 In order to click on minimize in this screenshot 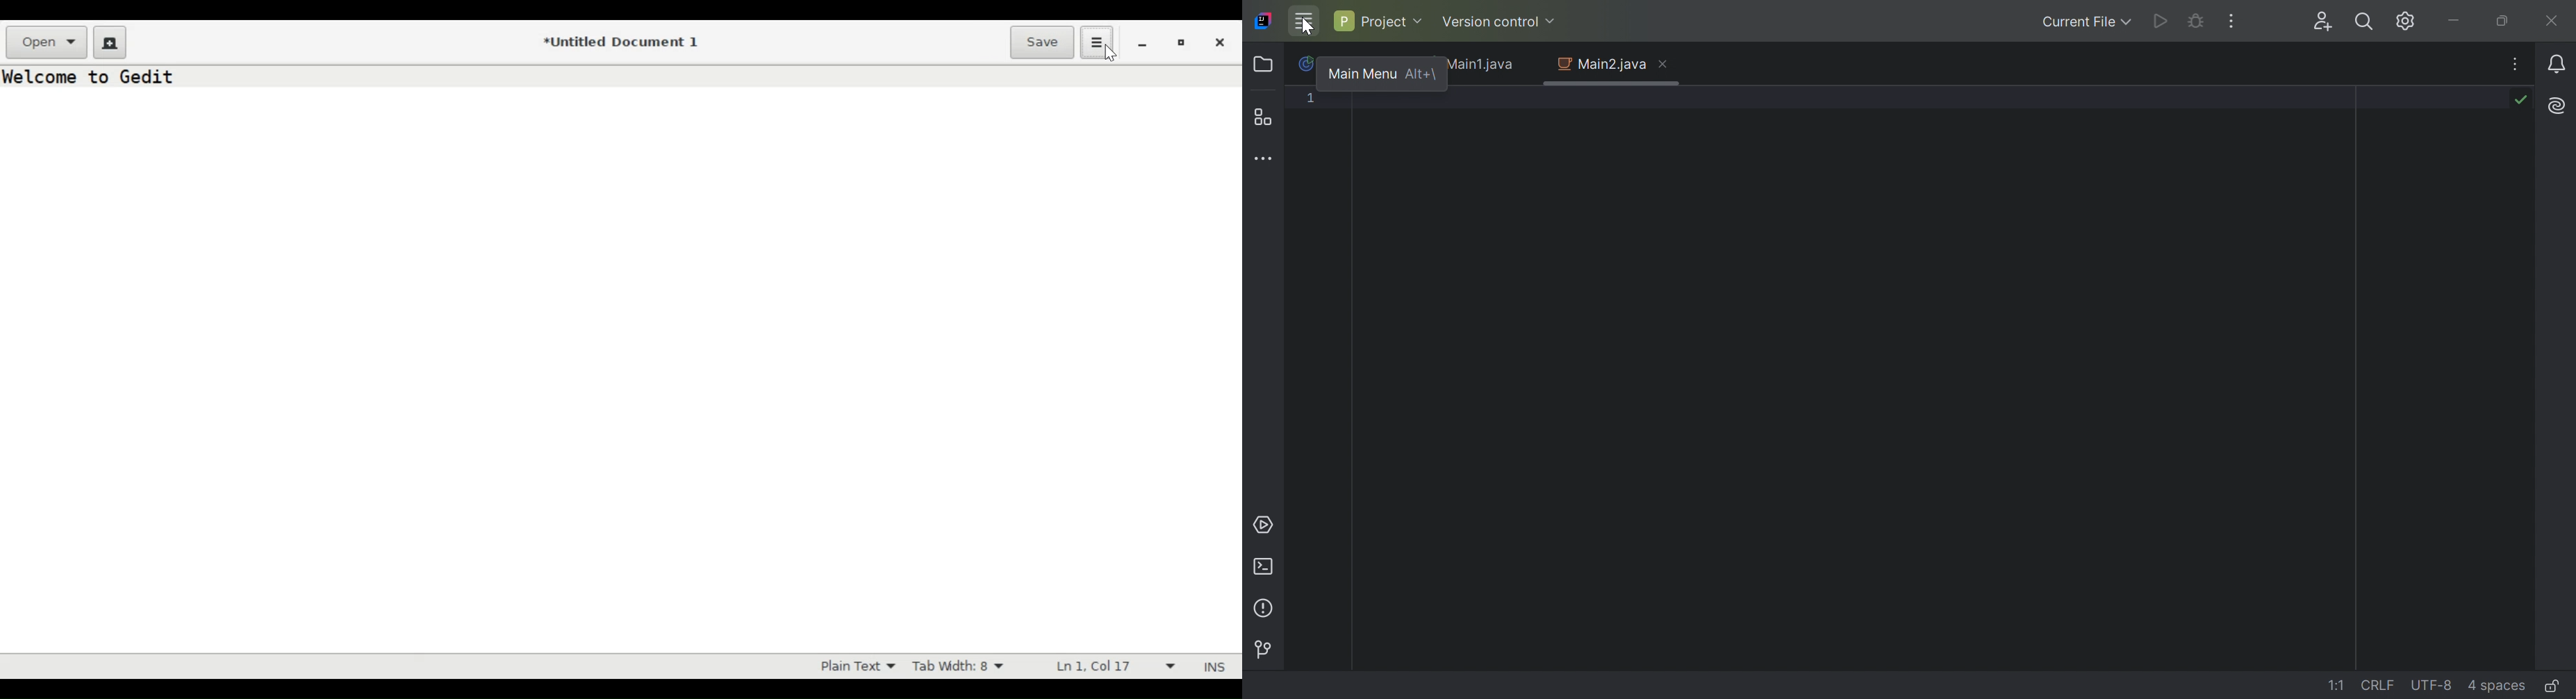, I will do `click(1140, 43)`.